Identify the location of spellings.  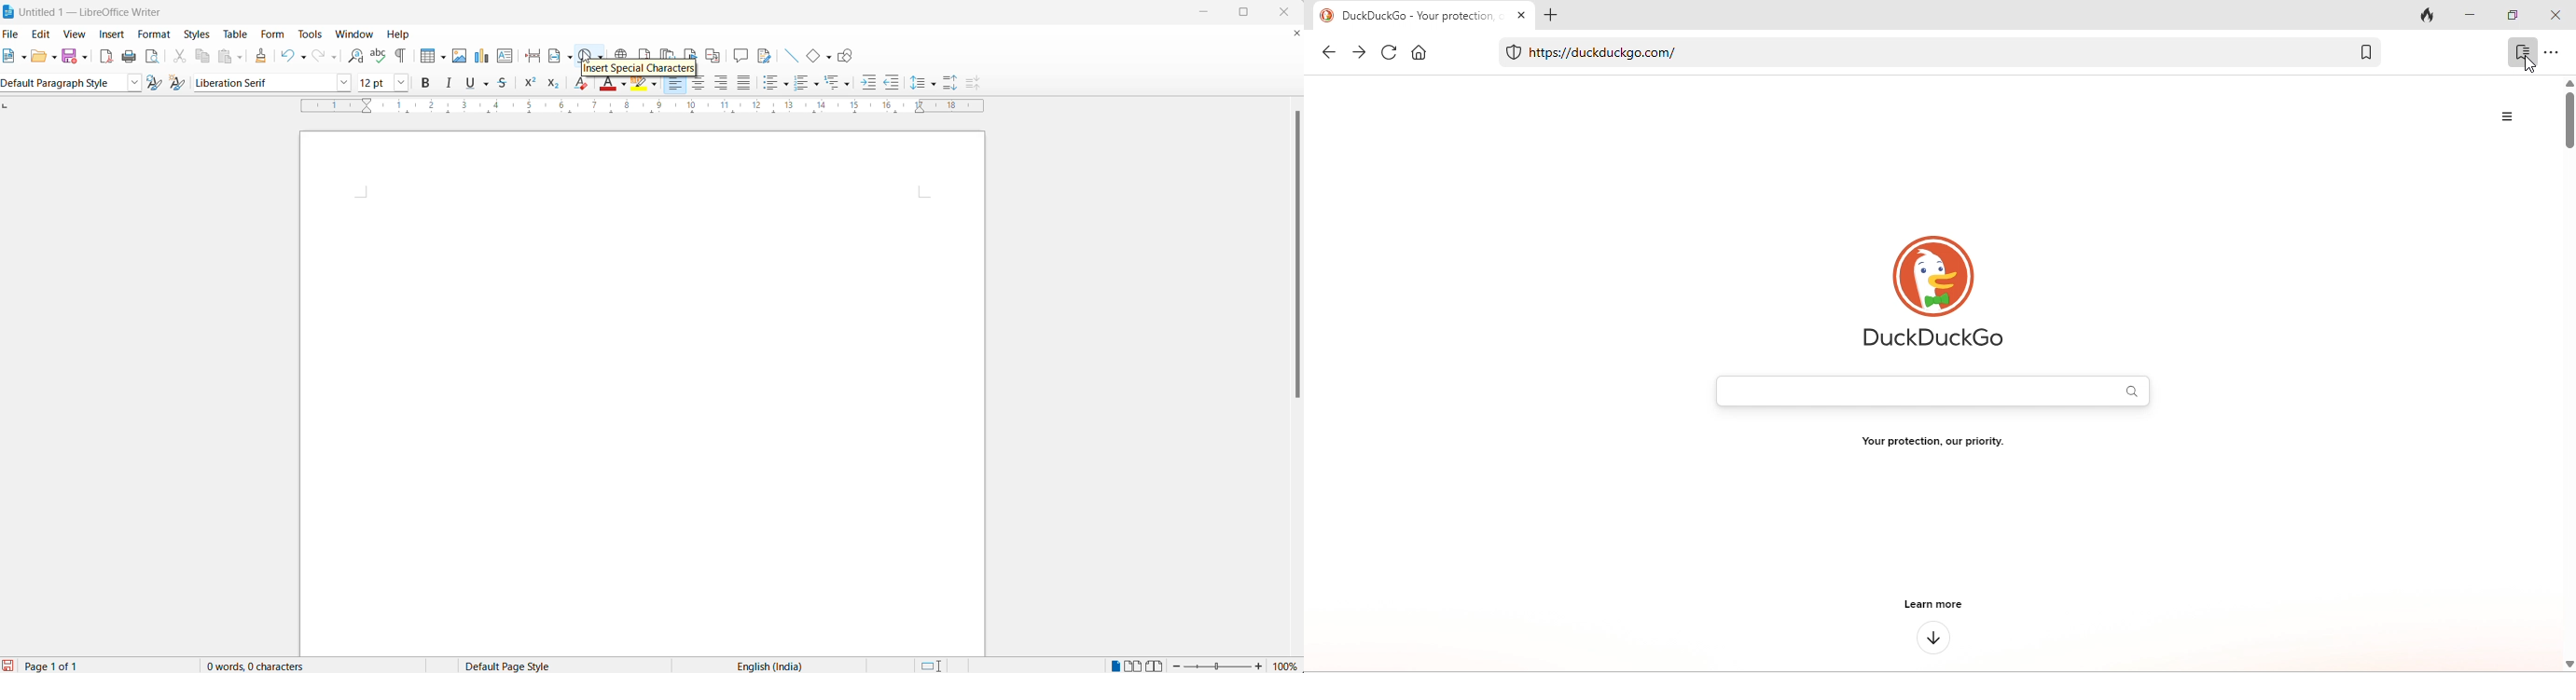
(377, 55).